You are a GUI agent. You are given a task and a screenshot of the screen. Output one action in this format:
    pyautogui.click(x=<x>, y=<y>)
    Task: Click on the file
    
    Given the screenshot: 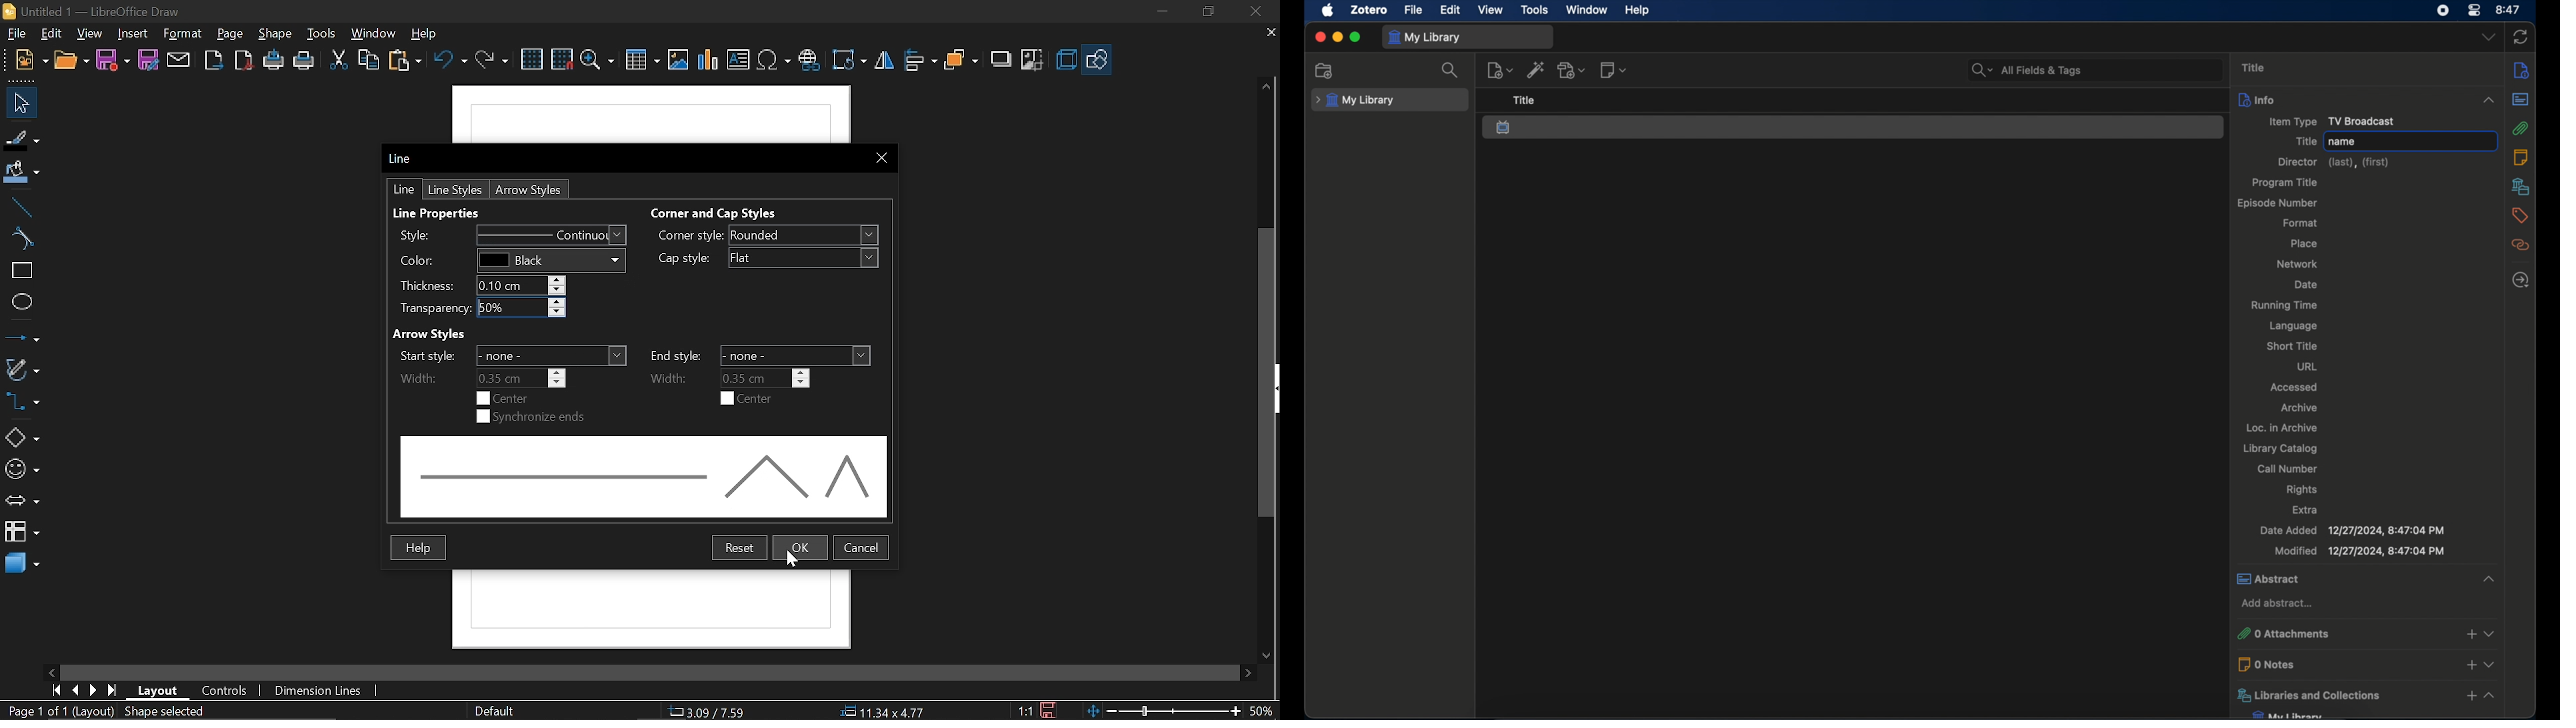 What is the action you would take?
    pyautogui.click(x=1413, y=11)
    